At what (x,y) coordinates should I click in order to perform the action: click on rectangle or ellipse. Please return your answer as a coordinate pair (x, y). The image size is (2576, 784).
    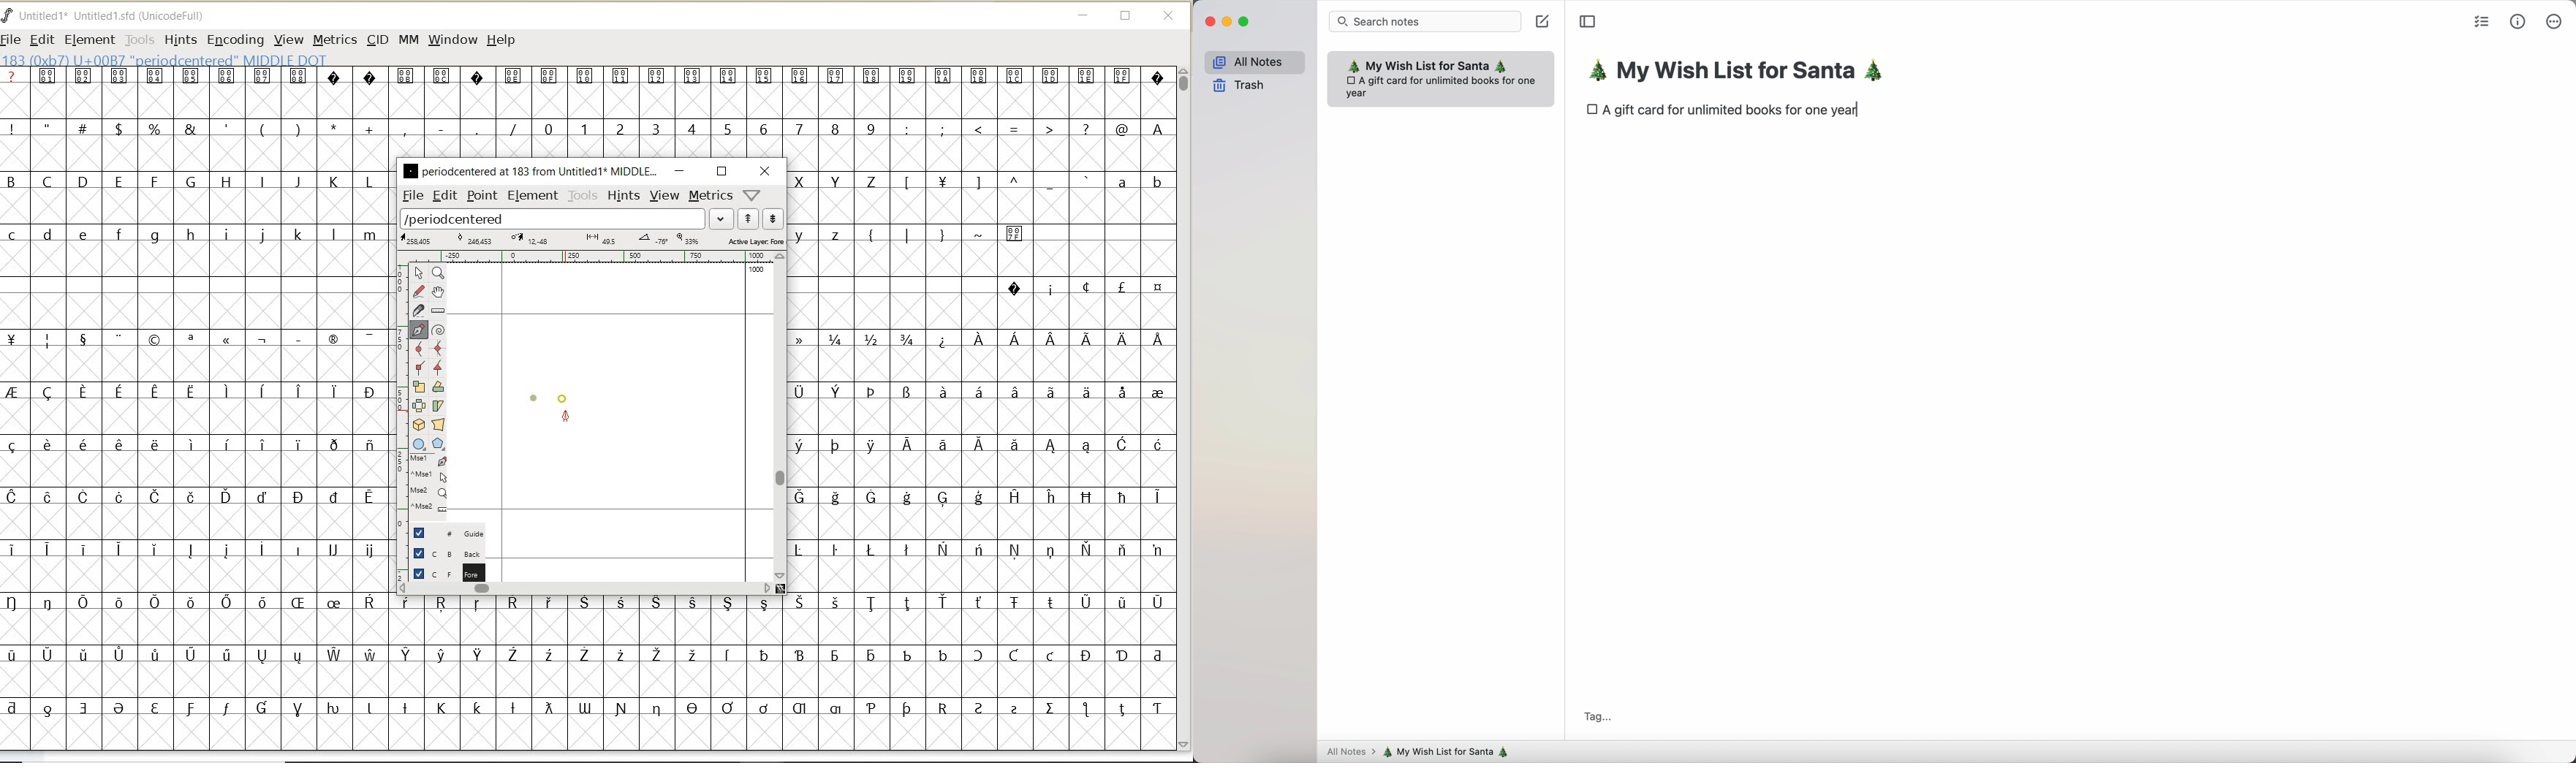
    Looking at the image, I should click on (419, 444).